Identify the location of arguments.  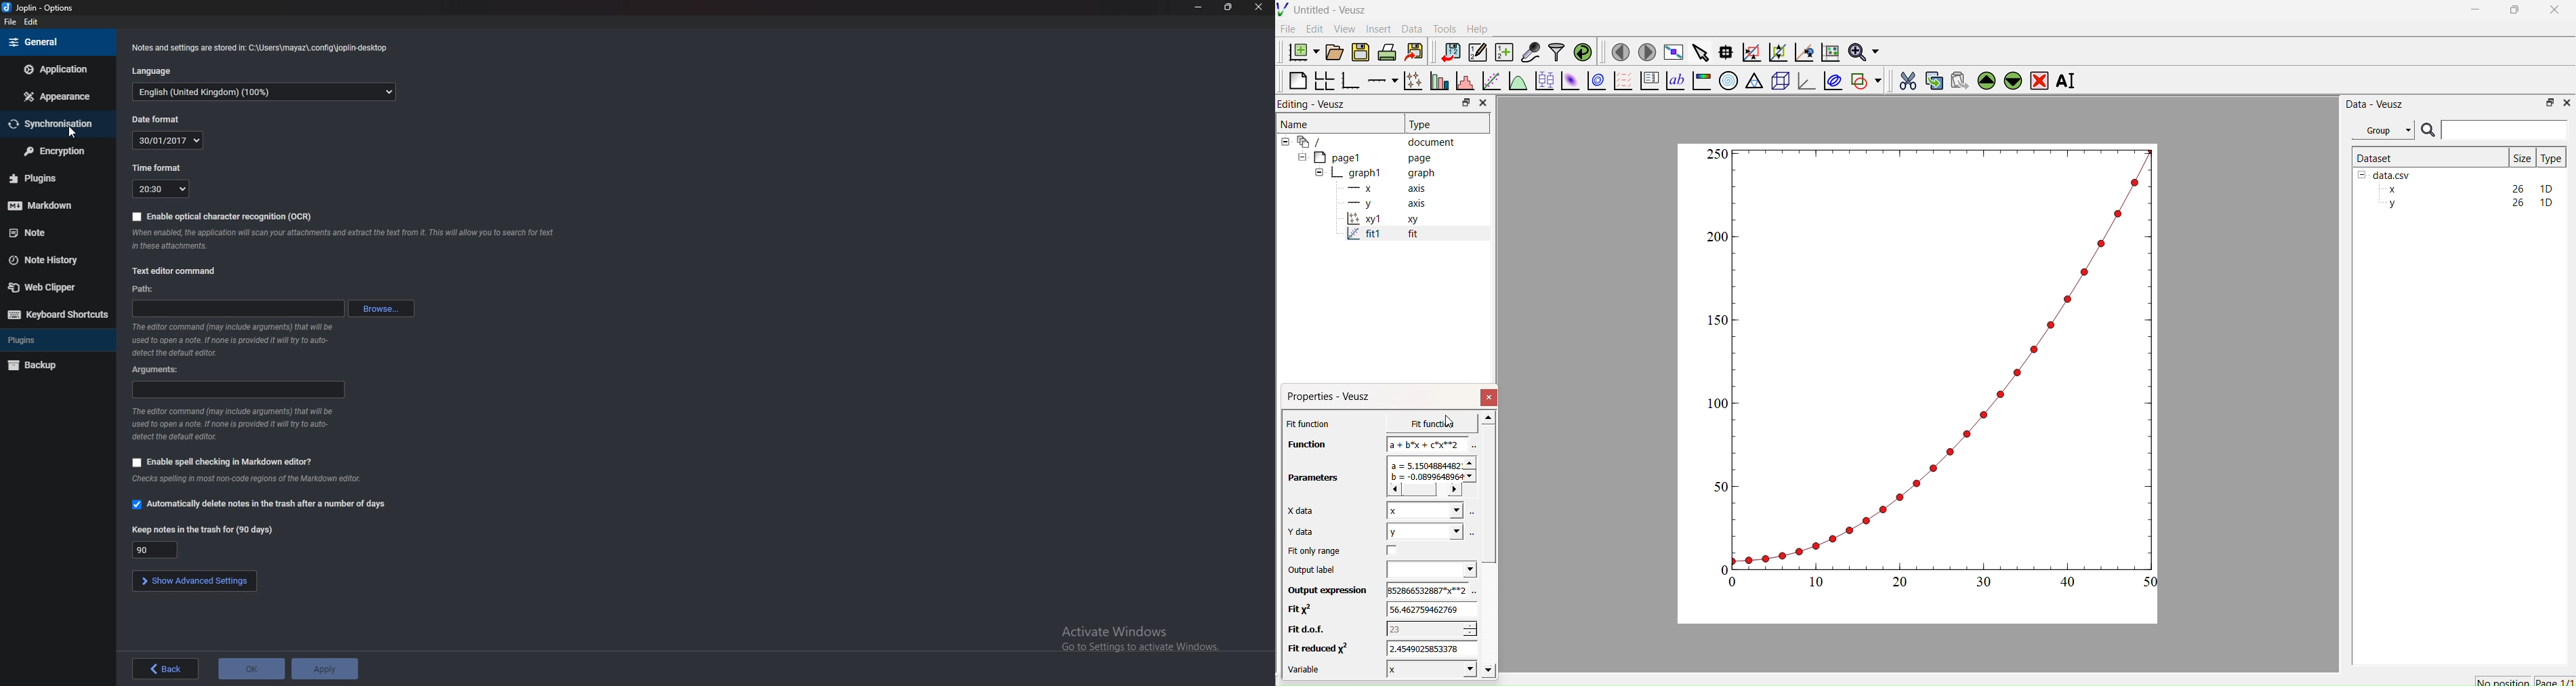
(156, 370).